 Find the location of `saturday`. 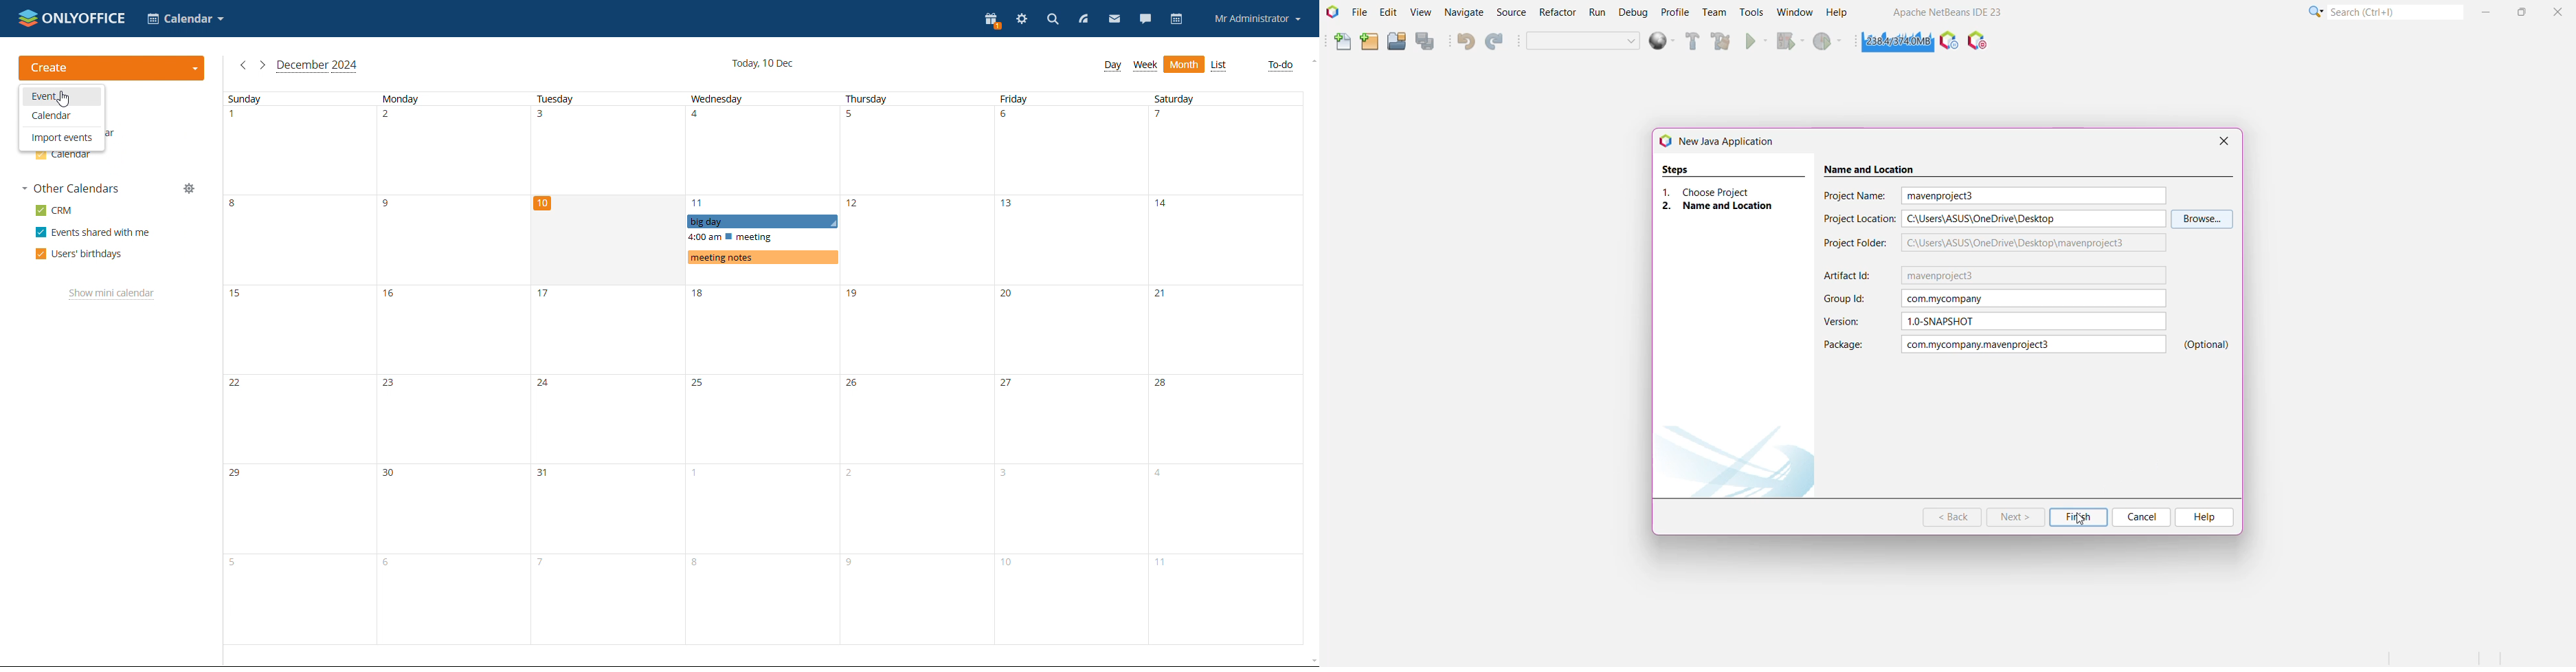

saturday is located at coordinates (1223, 369).